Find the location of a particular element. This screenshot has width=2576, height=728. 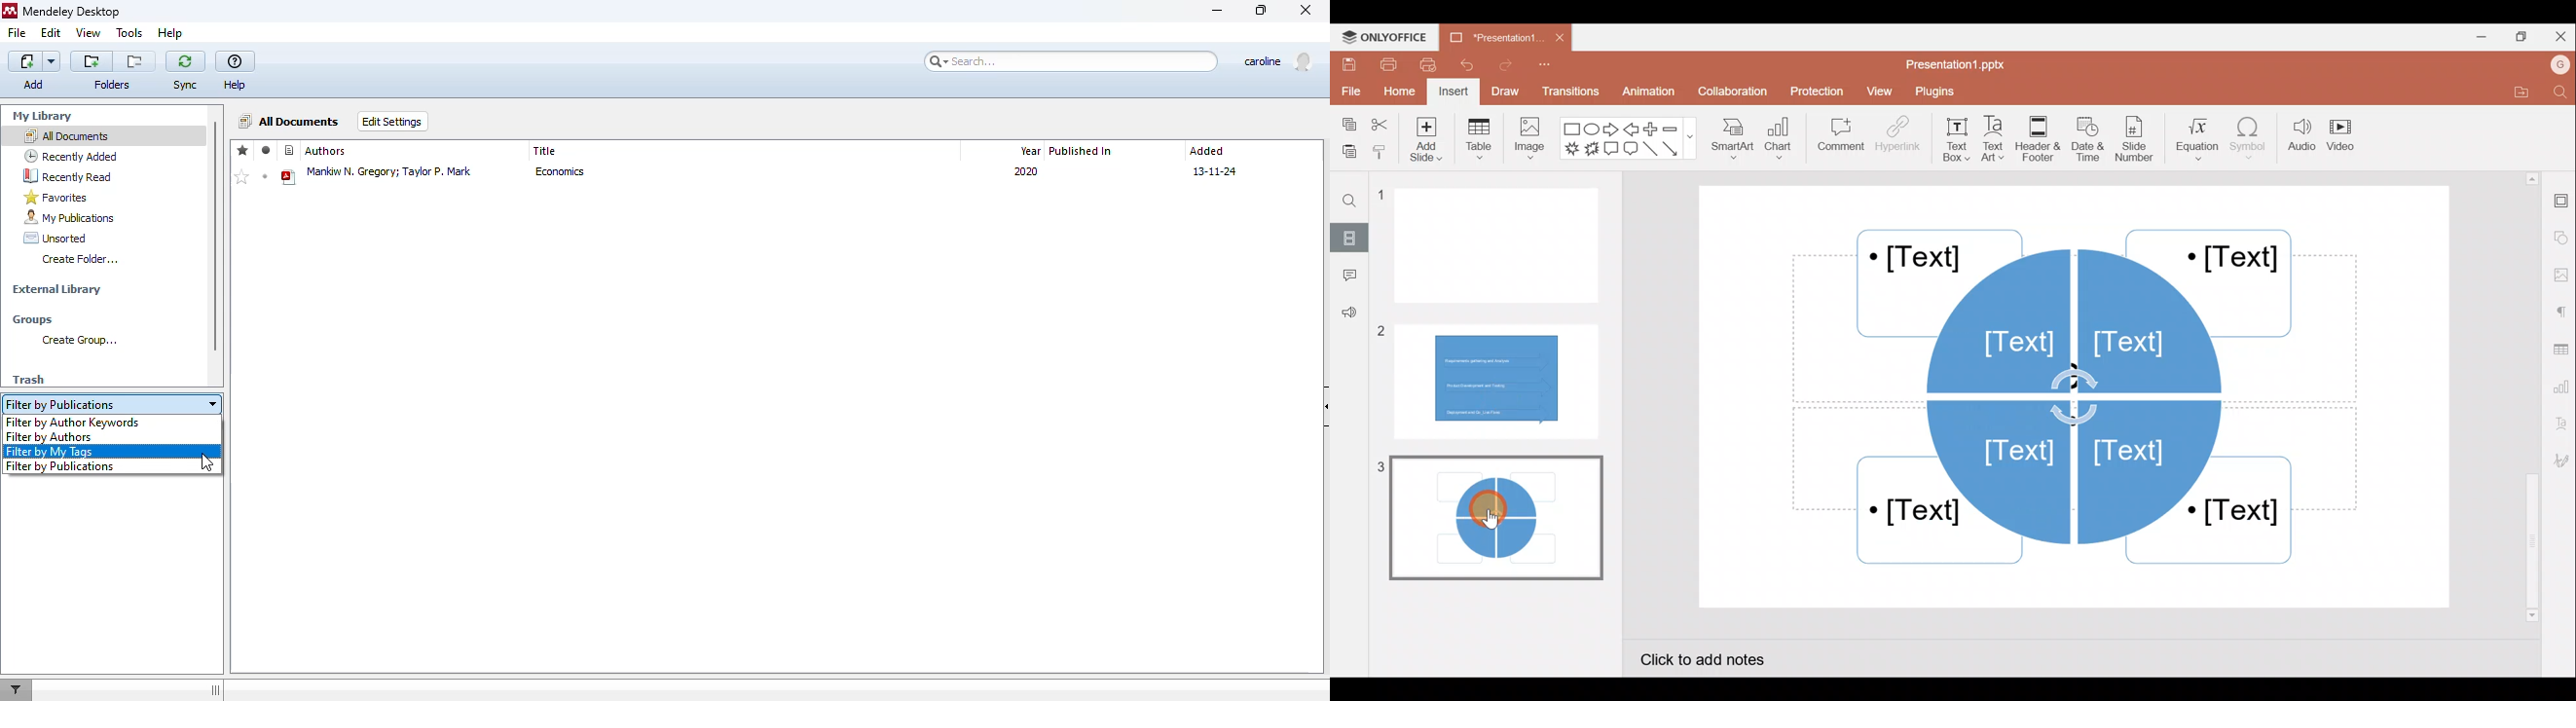

Close is located at coordinates (2562, 34).